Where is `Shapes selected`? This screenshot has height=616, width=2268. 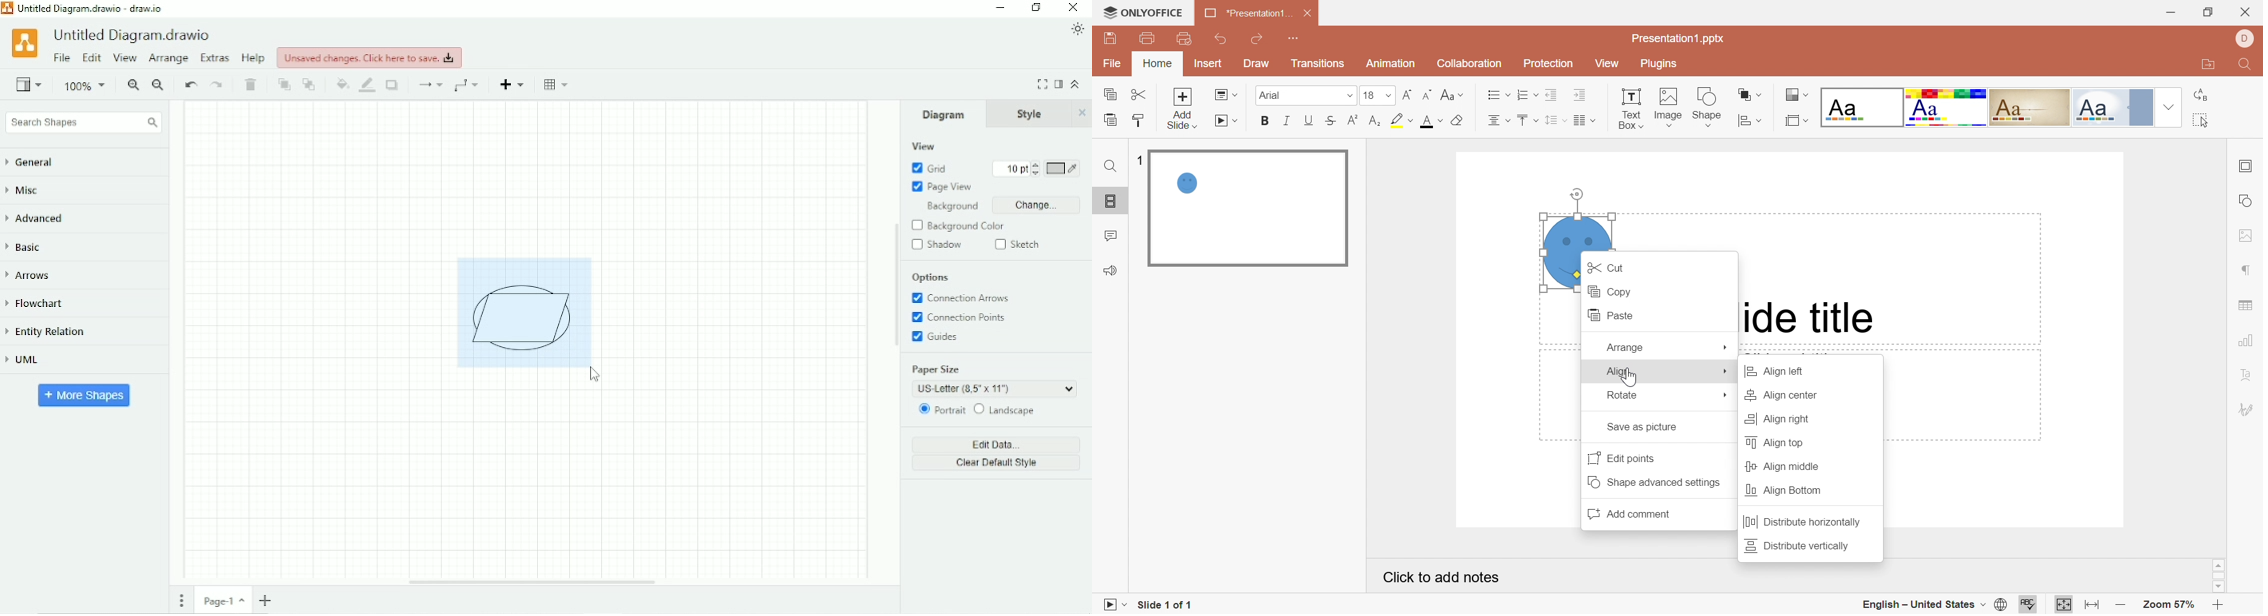
Shapes selected is located at coordinates (524, 311).